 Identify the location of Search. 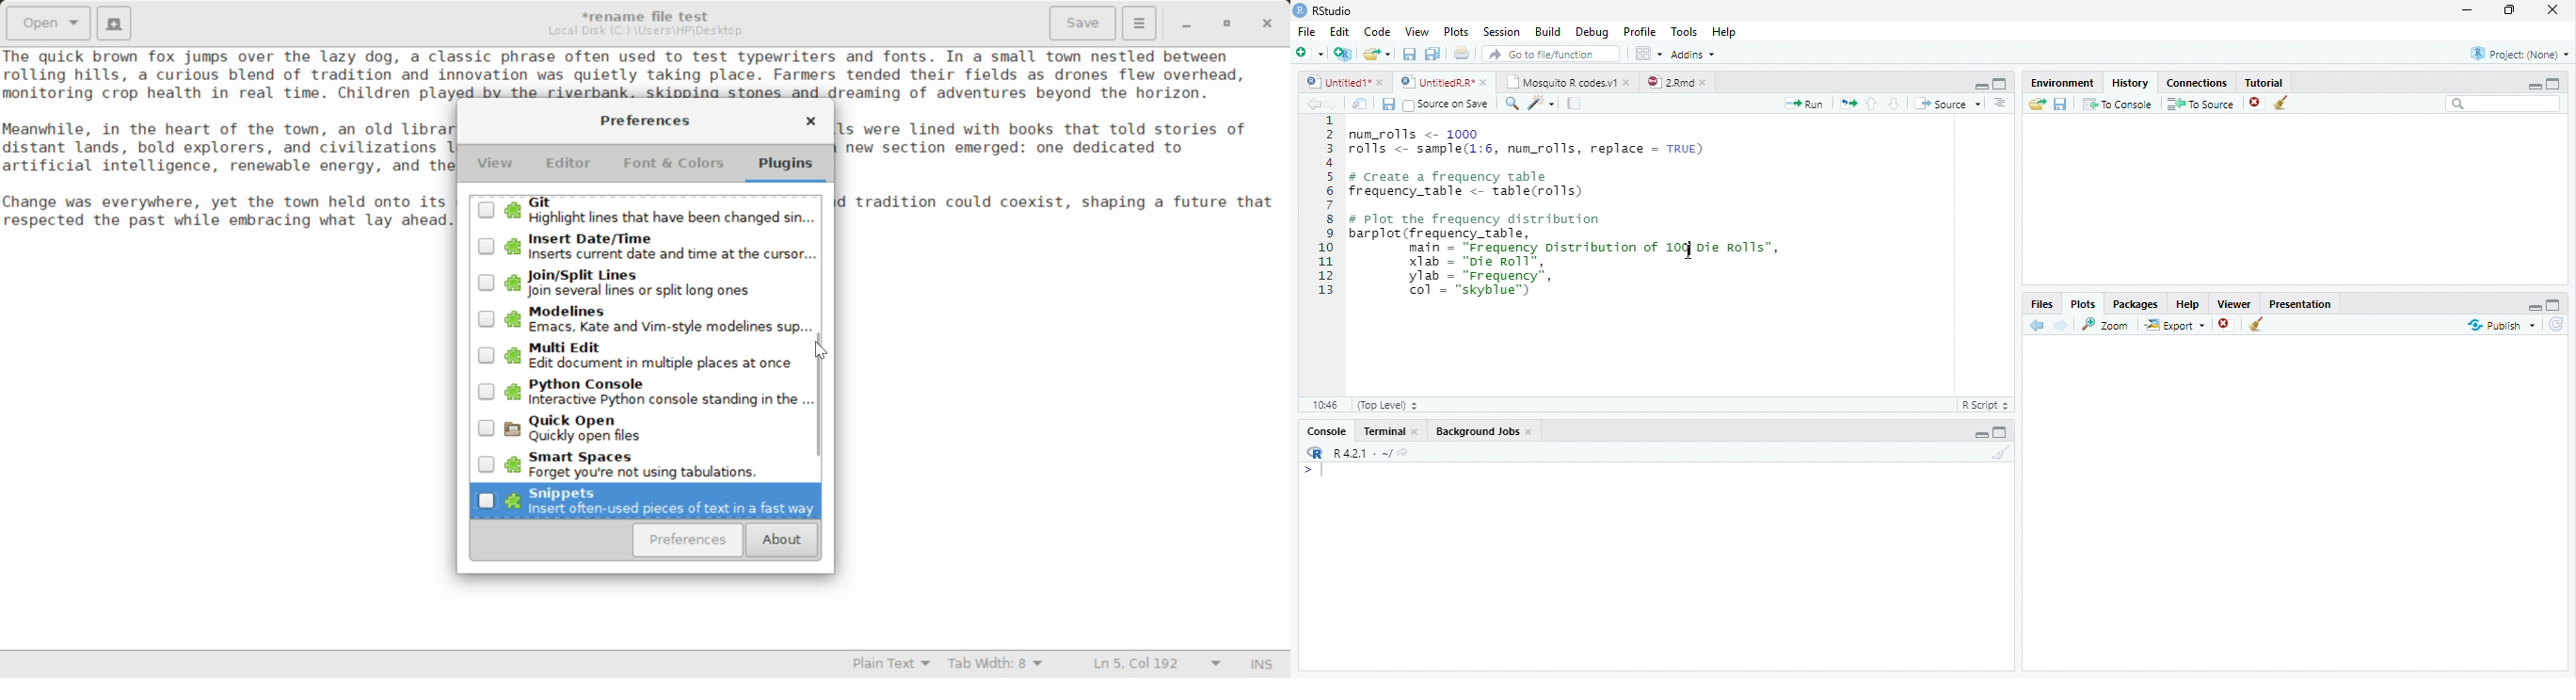
(2502, 104).